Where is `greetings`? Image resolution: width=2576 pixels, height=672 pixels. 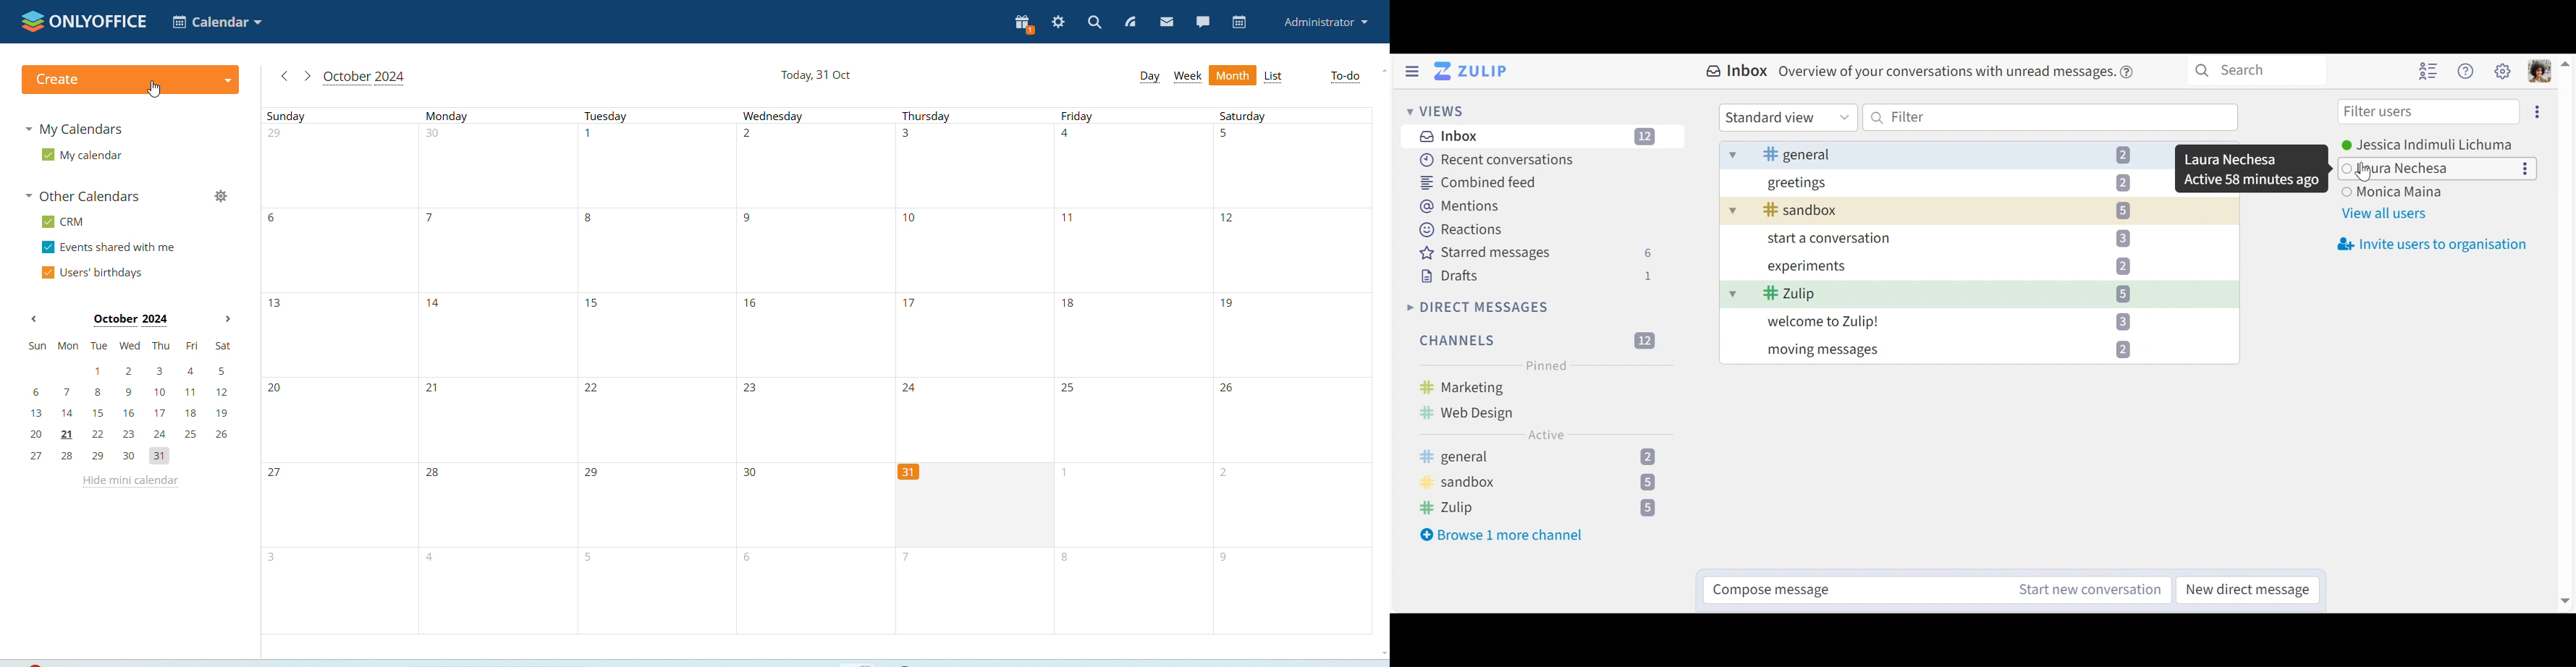 greetings is located at coordinates (1932, 186).